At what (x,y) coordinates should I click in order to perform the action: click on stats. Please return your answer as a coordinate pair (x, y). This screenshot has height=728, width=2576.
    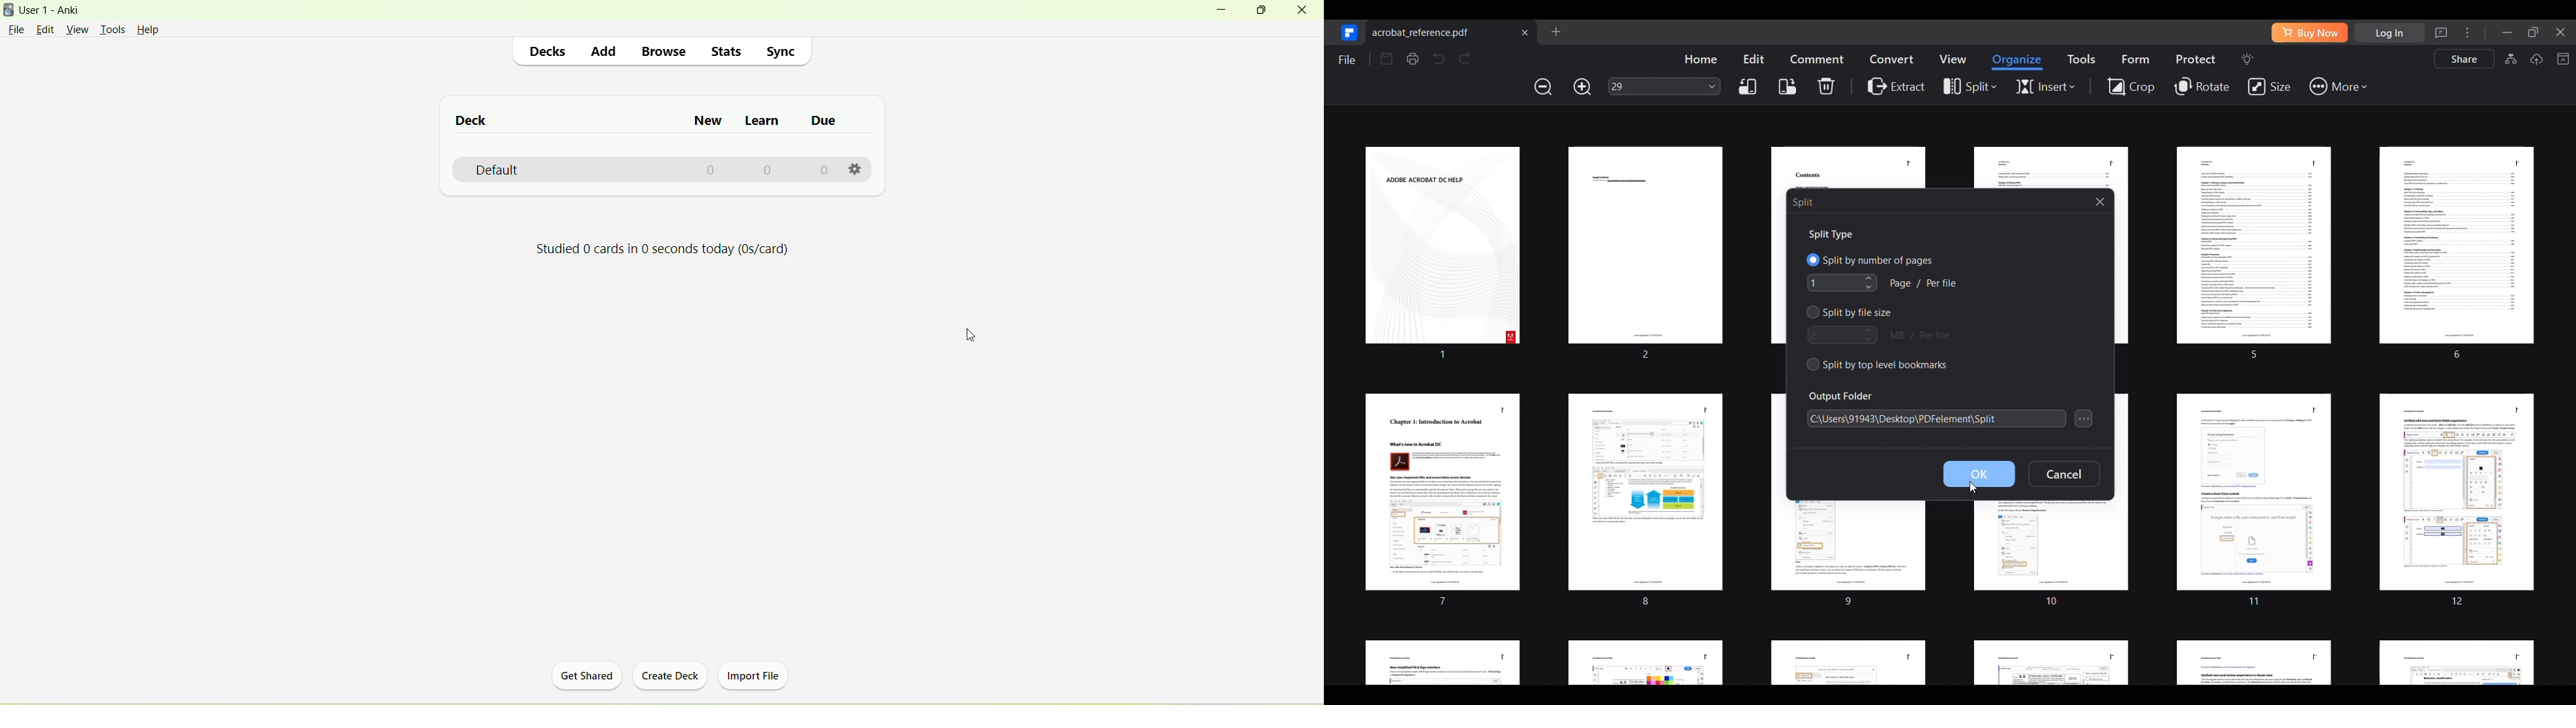
    Looking at the image, I should click on (721, 53).